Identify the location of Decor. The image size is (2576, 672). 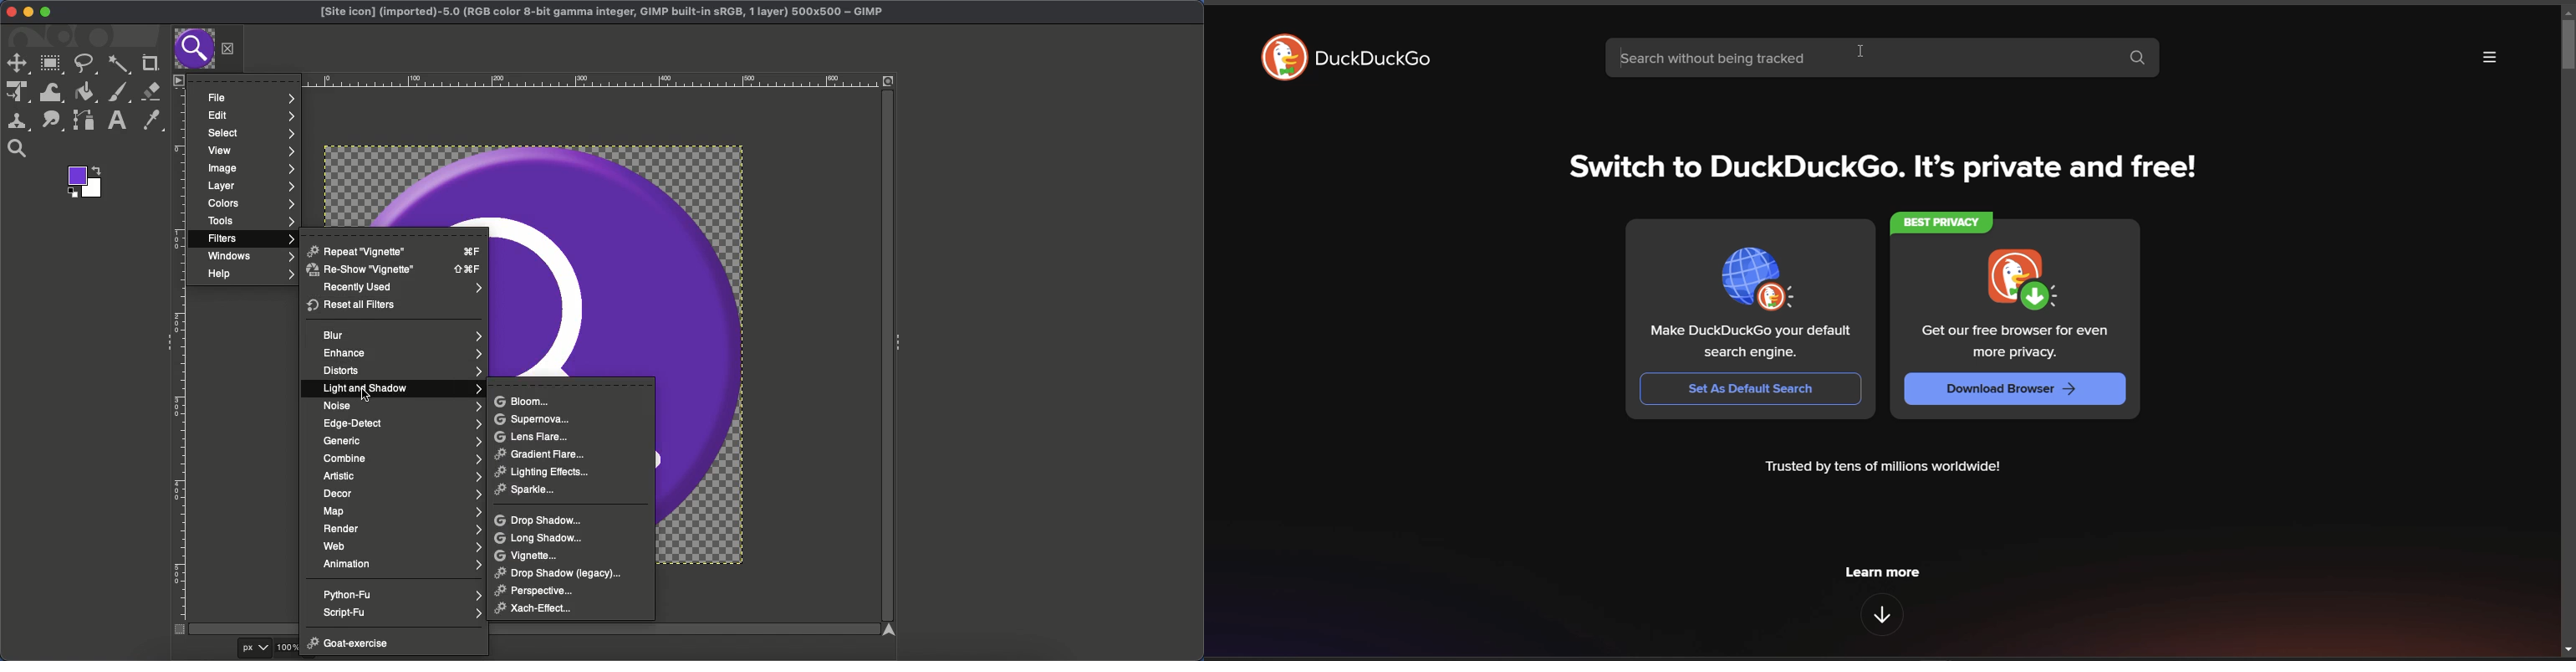
(402, 494).